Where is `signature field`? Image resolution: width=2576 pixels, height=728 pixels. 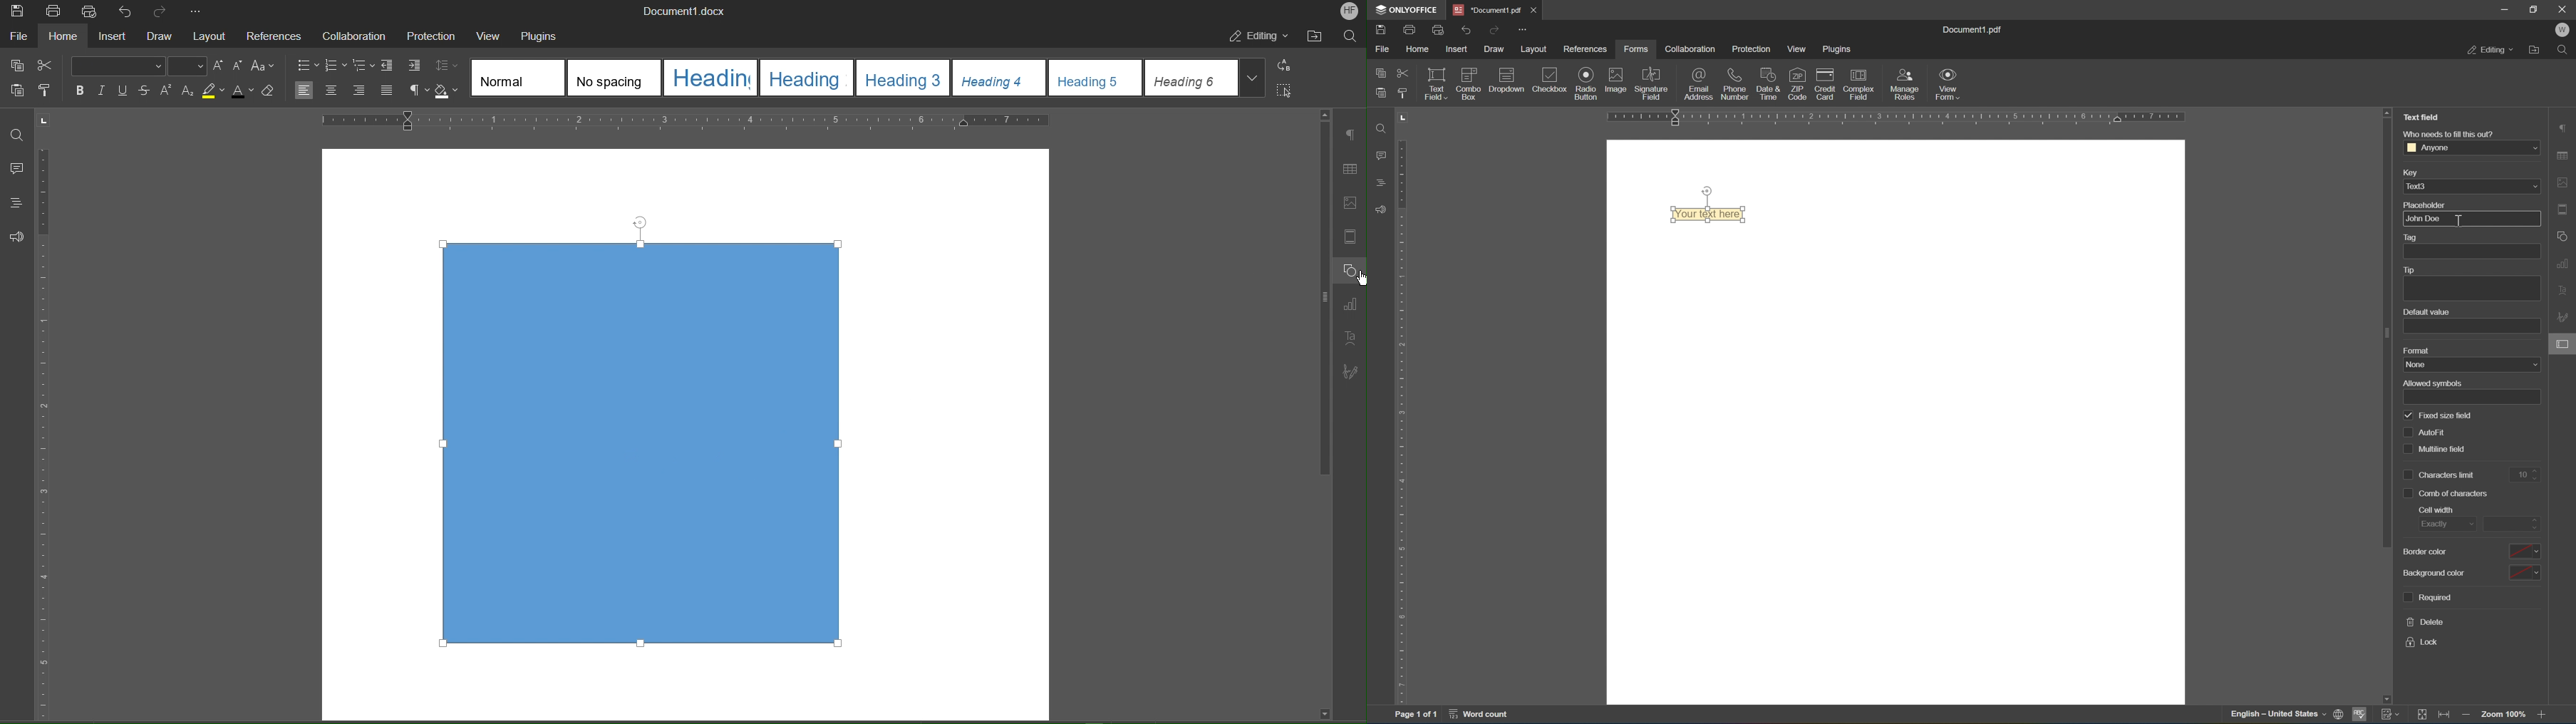
signature field is located at coordinates (1655, 81).